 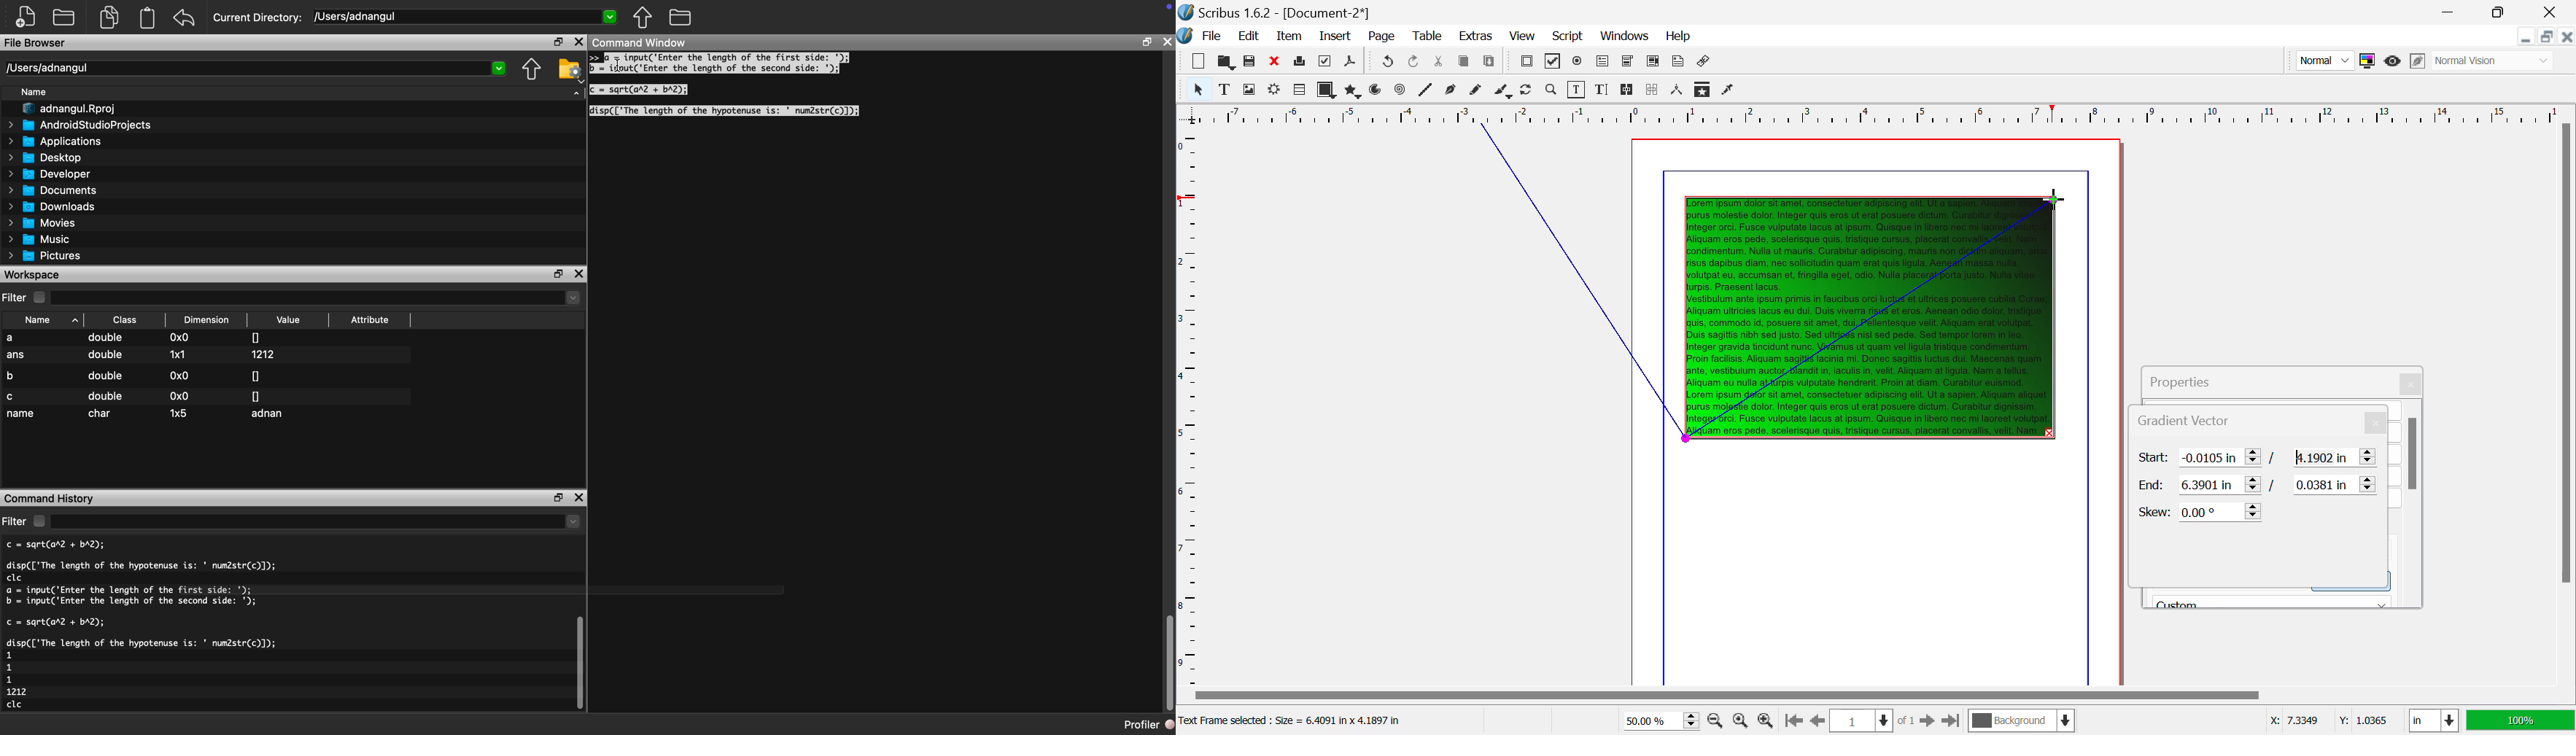 What do you see at coordinates (1139, 724) in the screenshot?
I see `profiler` at bounding box center [1139, 724].